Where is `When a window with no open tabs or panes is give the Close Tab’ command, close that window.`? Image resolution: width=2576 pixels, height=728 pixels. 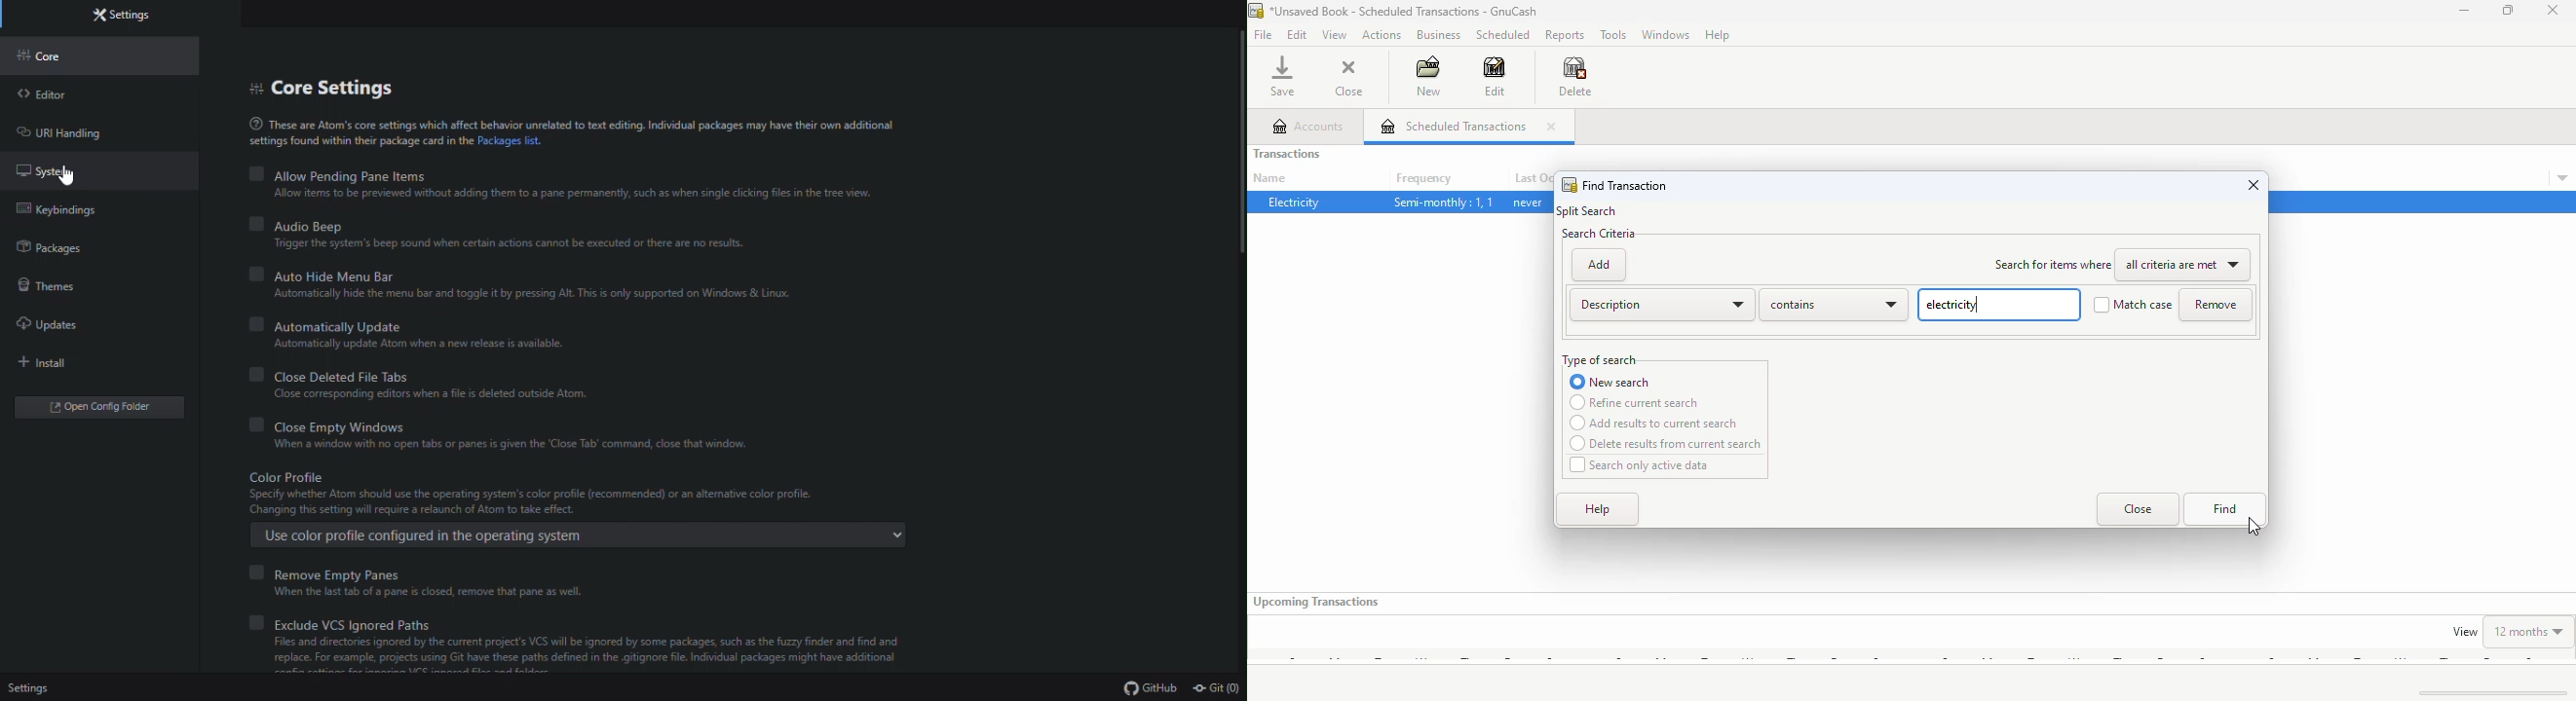
When a window with no open tabs or panes is give the Close Tab’ command, close that window. is located at coordinates (507, 445).